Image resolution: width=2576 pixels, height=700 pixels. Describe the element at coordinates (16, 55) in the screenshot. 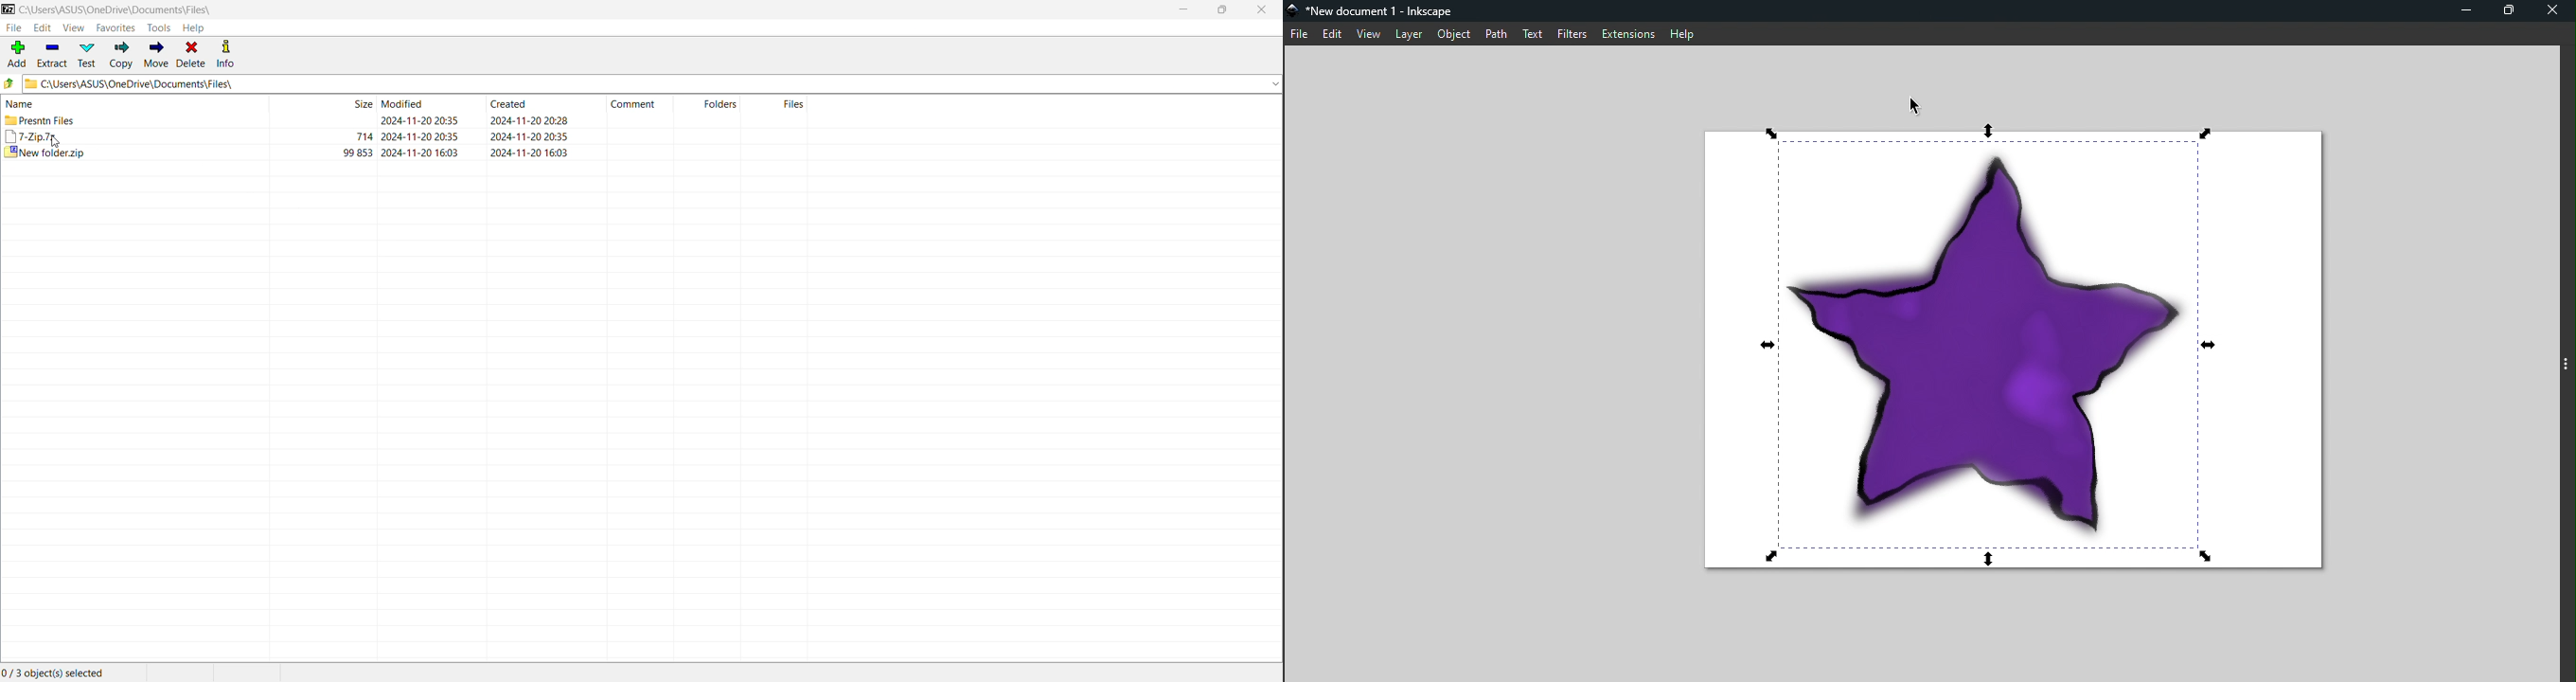

I see `Add` at that location.